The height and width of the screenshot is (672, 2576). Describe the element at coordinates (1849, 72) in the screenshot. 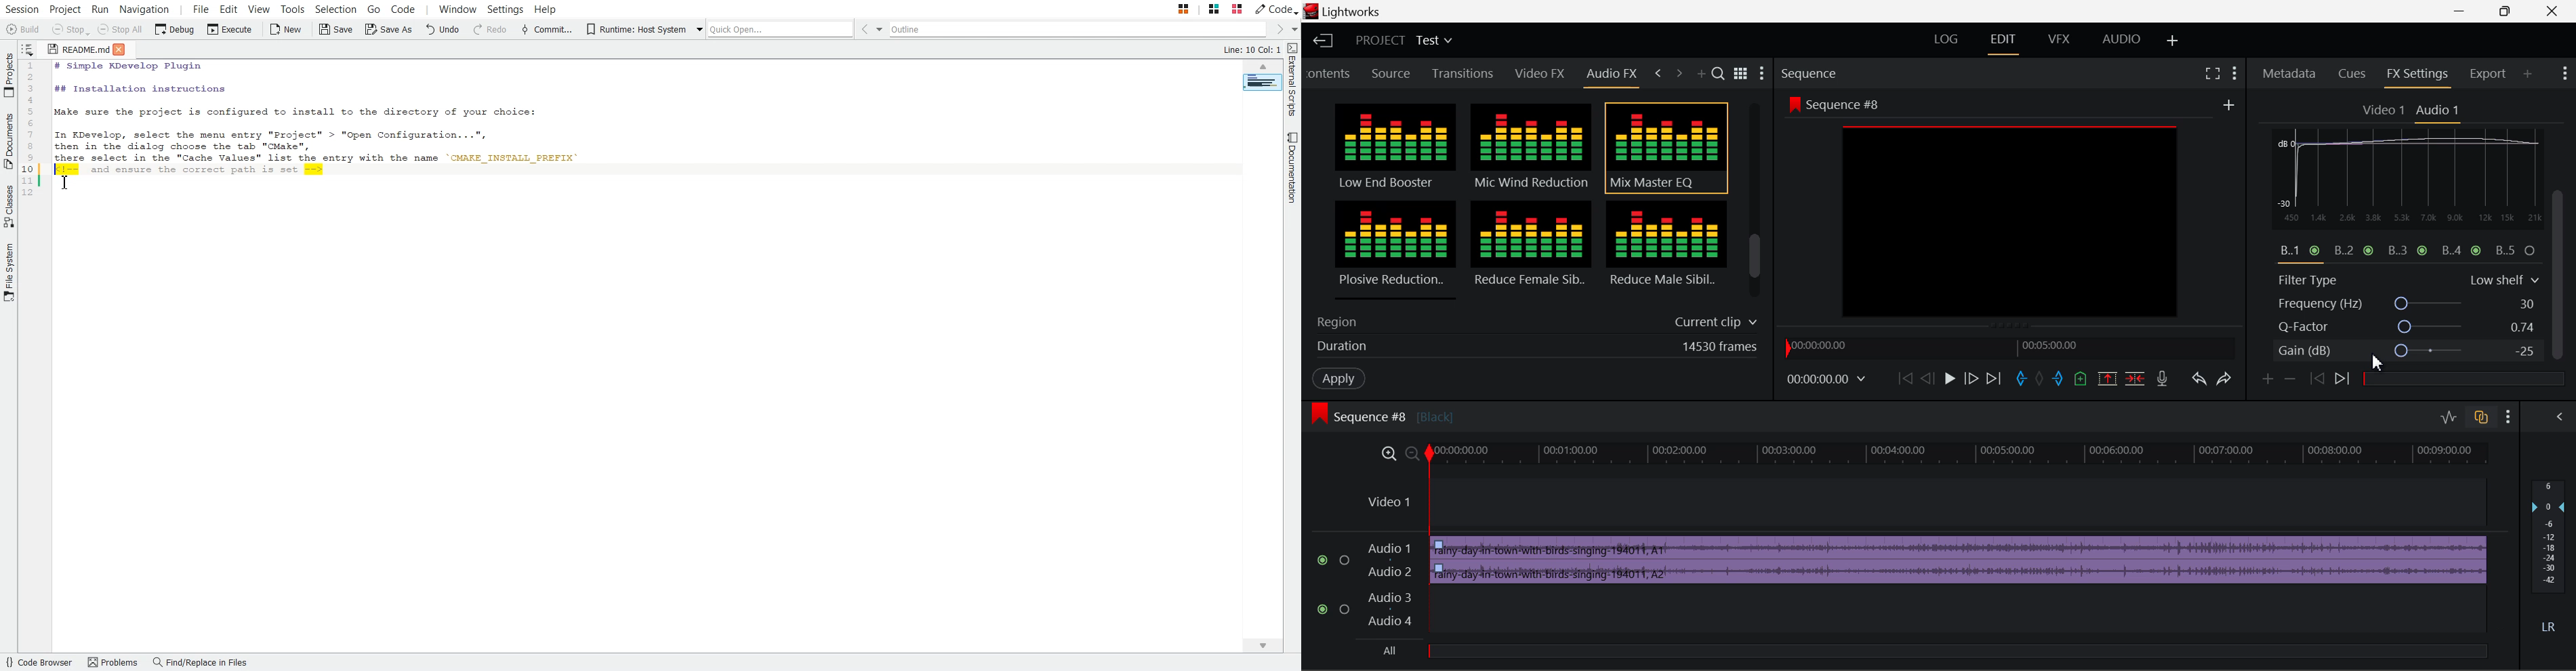

I see `Sequence Section` at that location.